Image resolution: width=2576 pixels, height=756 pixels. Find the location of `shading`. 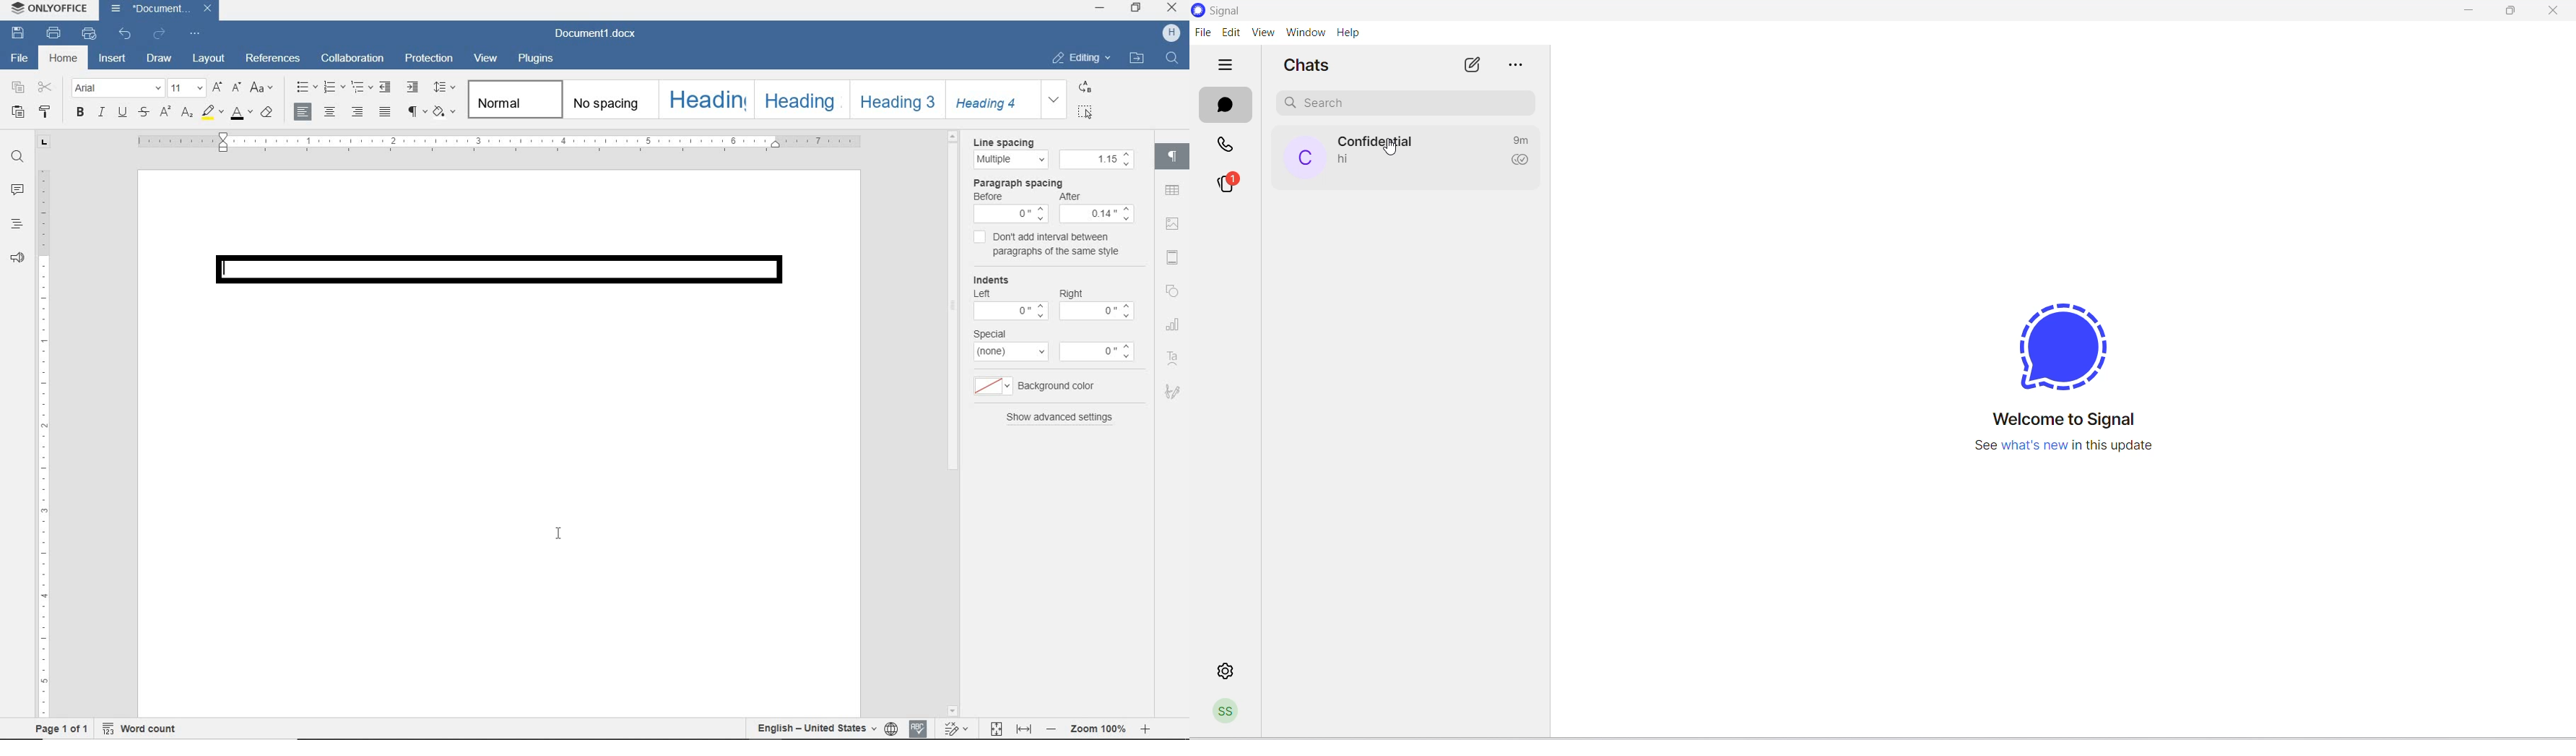

shading is located at coordinates (448, 113).